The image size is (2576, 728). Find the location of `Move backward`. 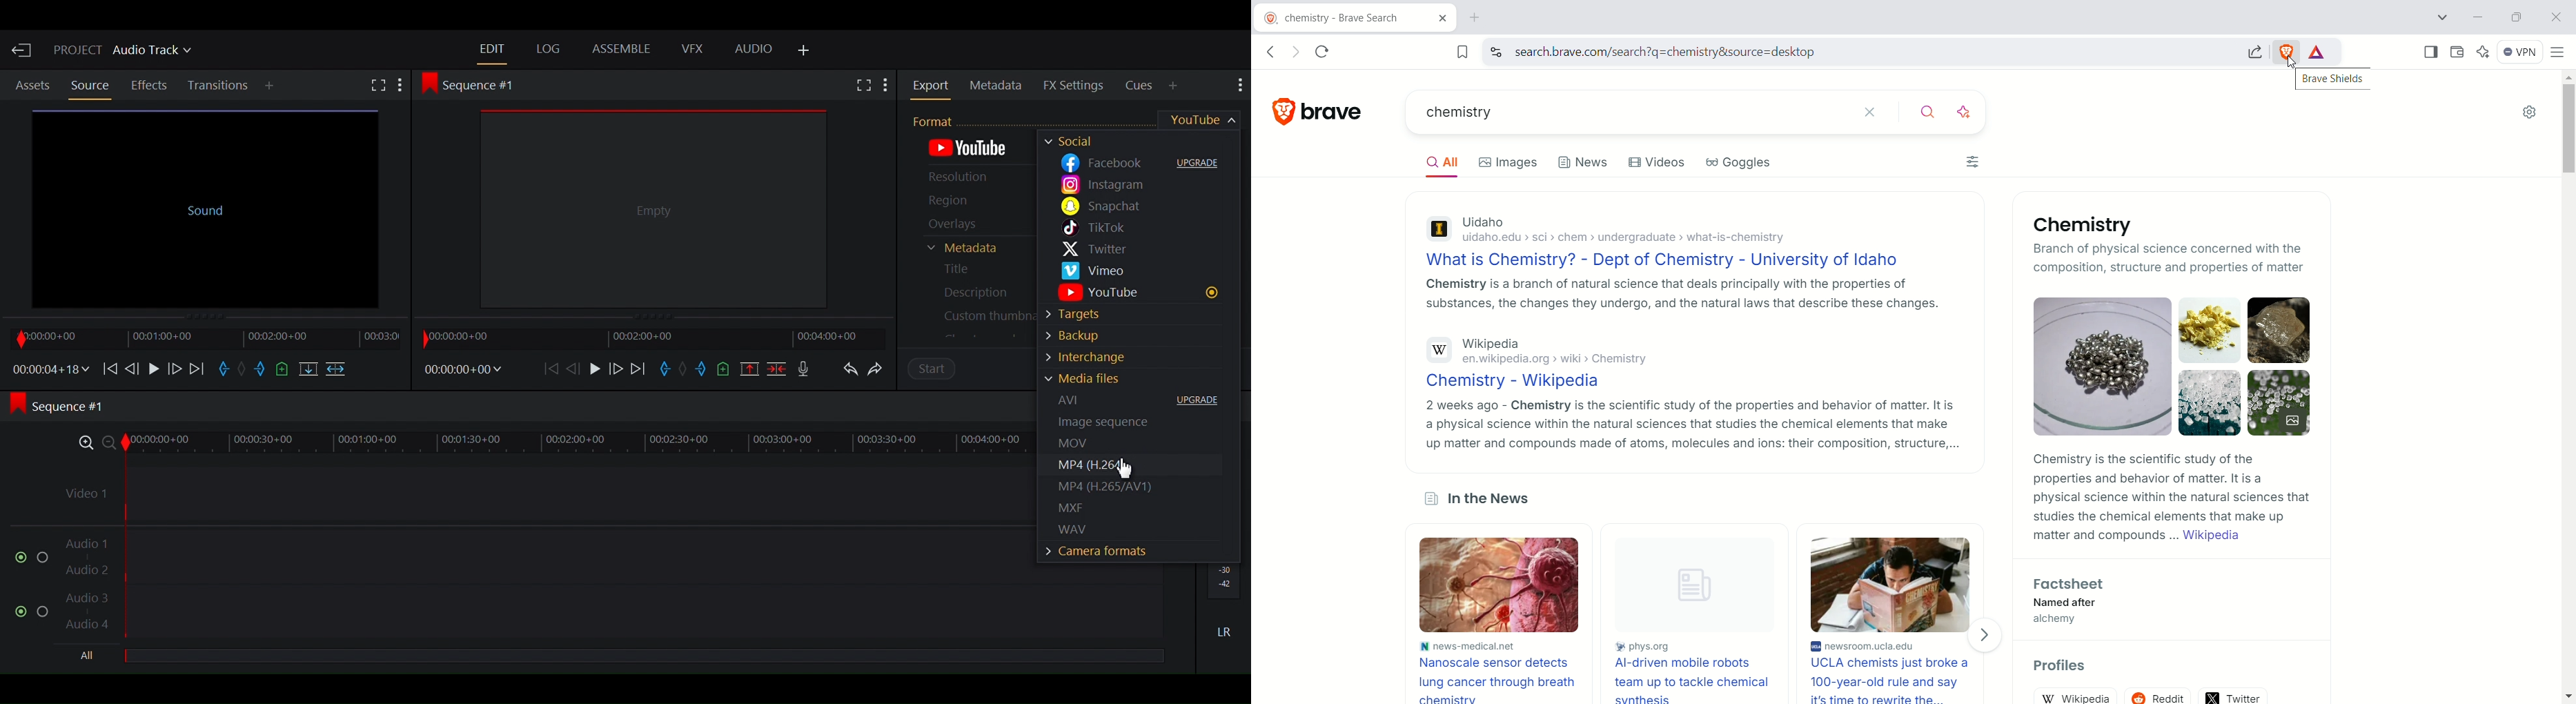

Move backward is located at coordinates (553, 368).